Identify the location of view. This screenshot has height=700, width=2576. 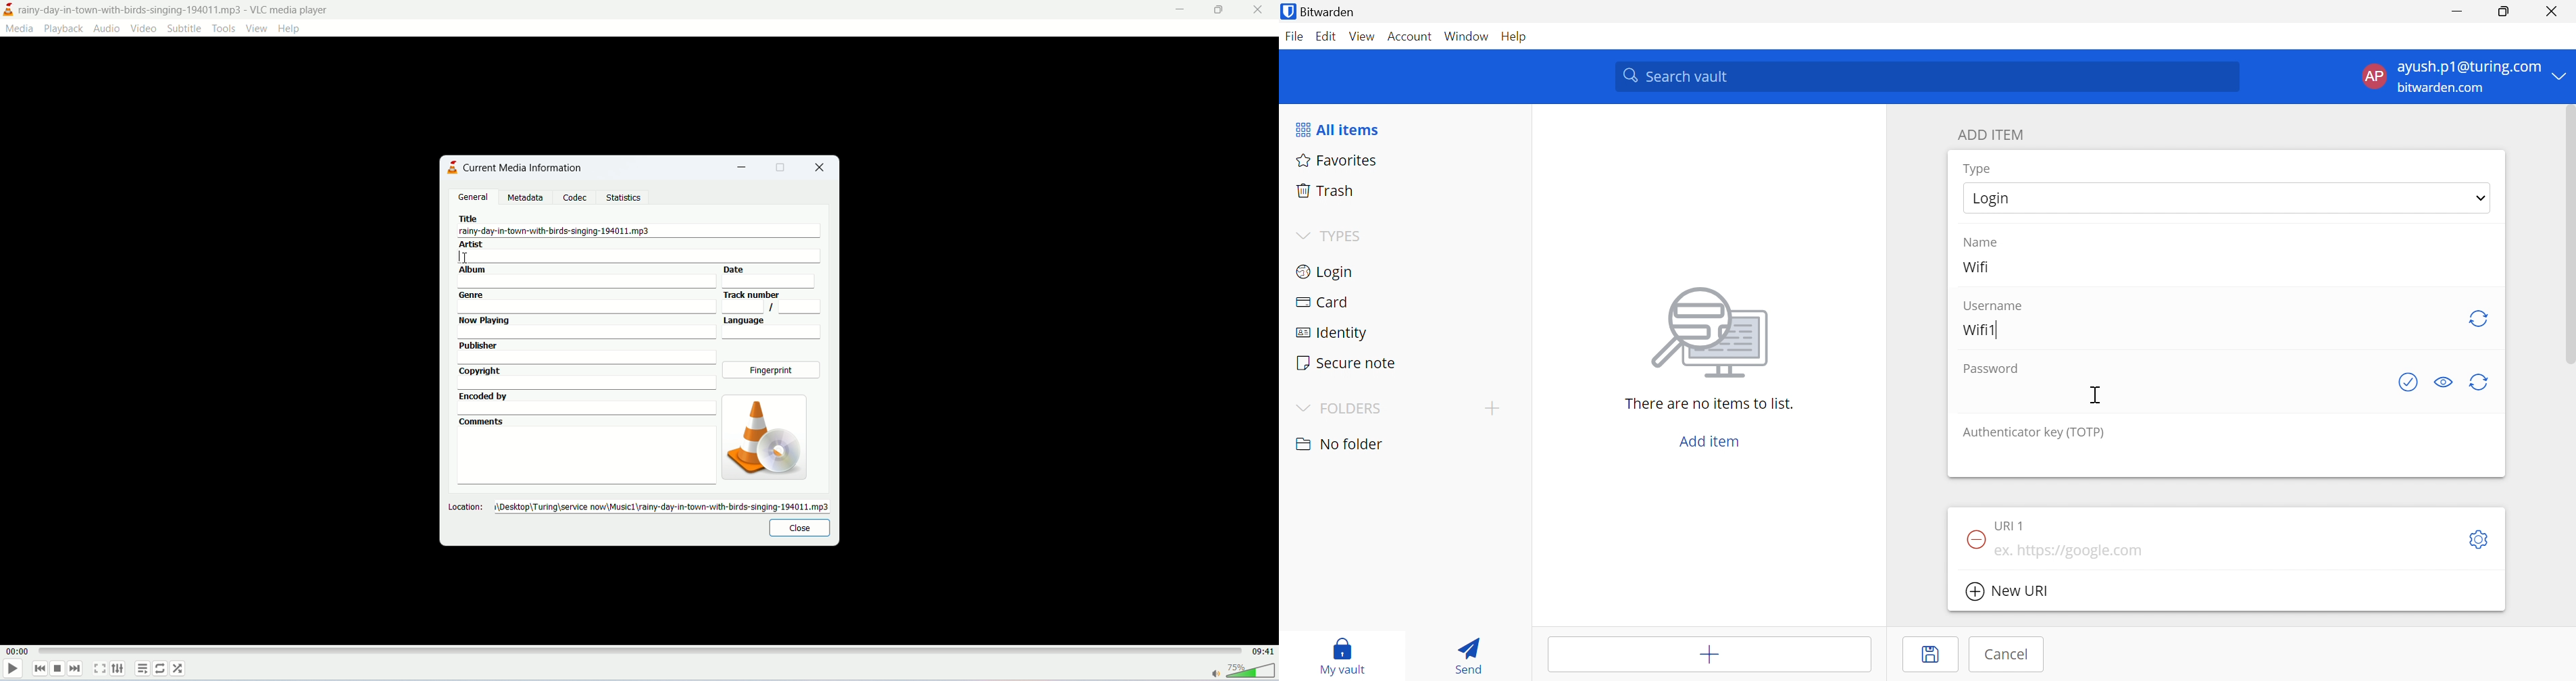
(257, 28).